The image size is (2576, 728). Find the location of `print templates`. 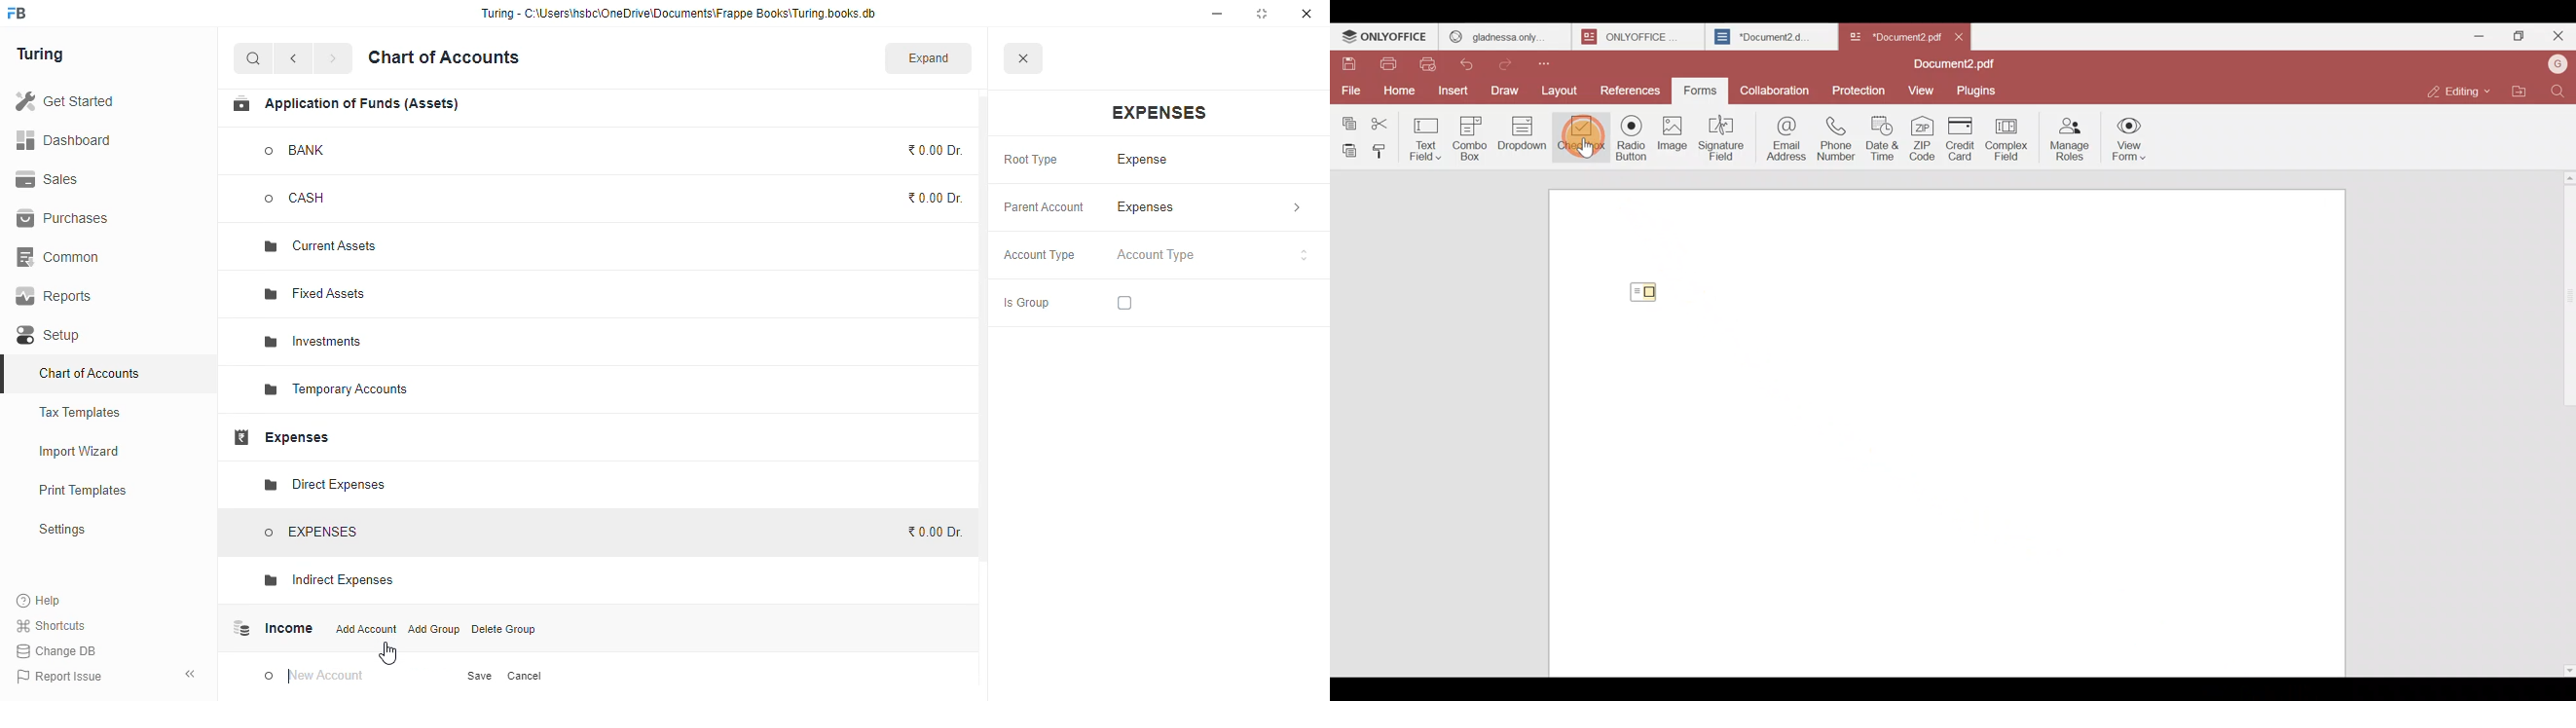

print templates is located at coordinates (83, 490).